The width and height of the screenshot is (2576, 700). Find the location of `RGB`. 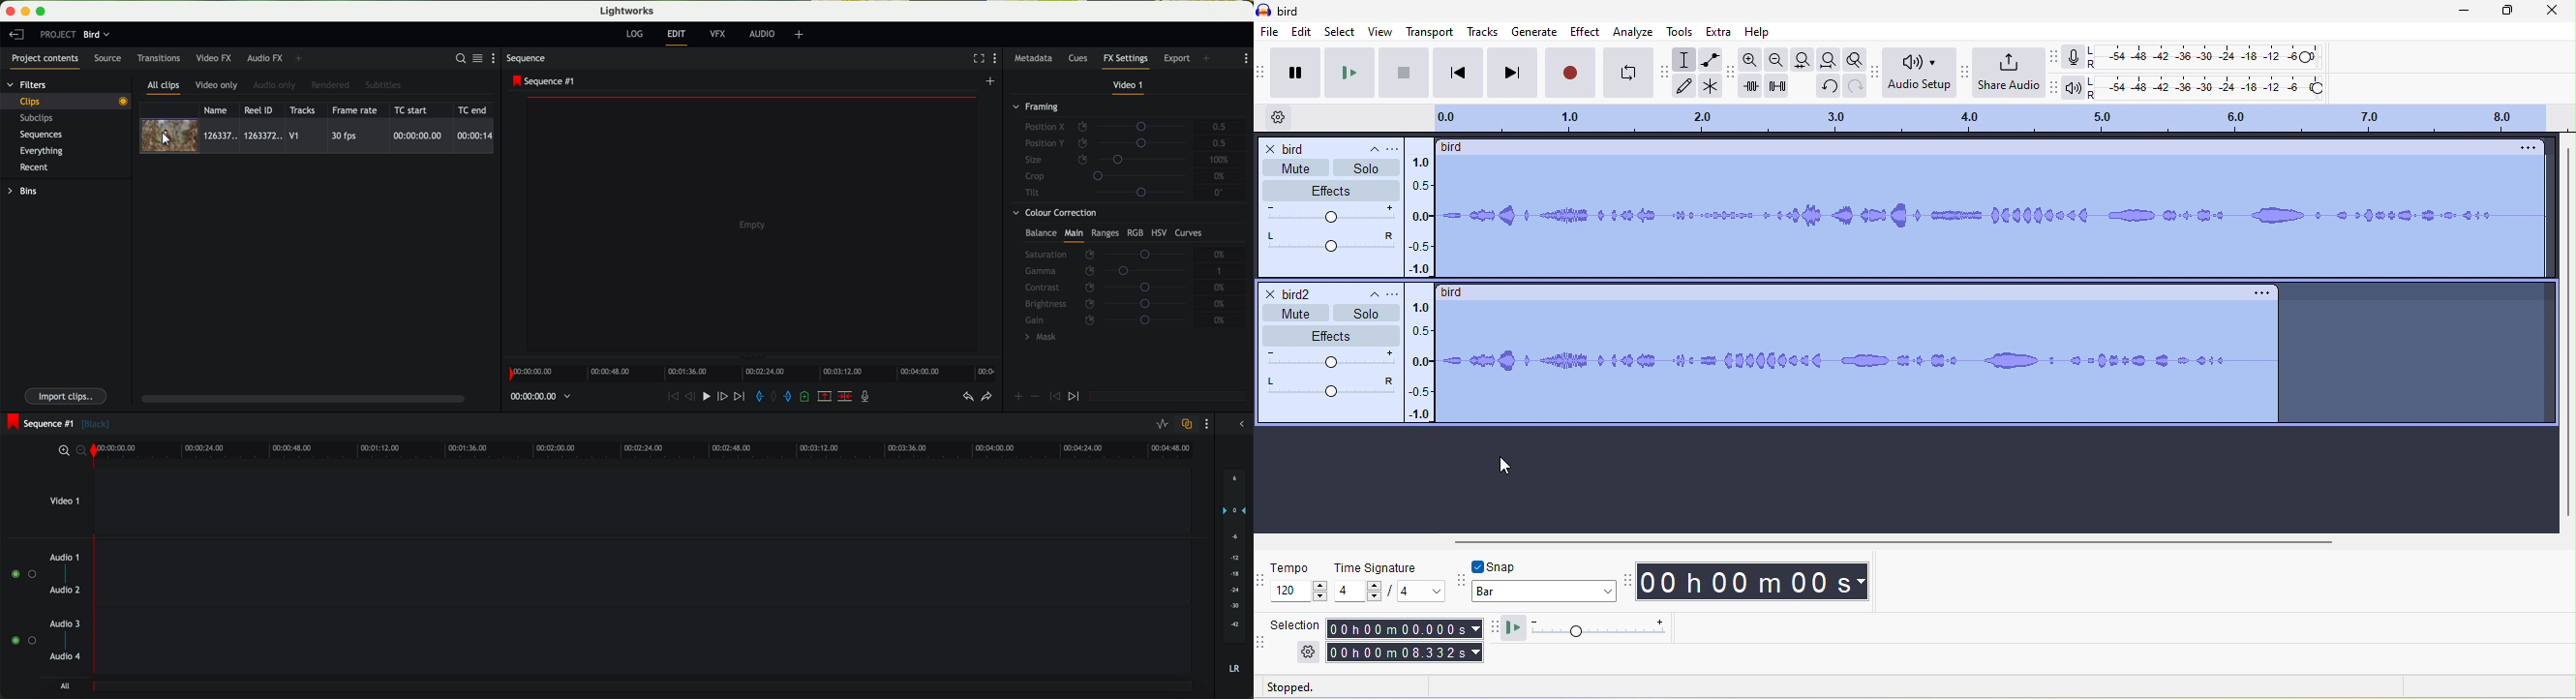

RGB is located at coordinates (1135, 232).